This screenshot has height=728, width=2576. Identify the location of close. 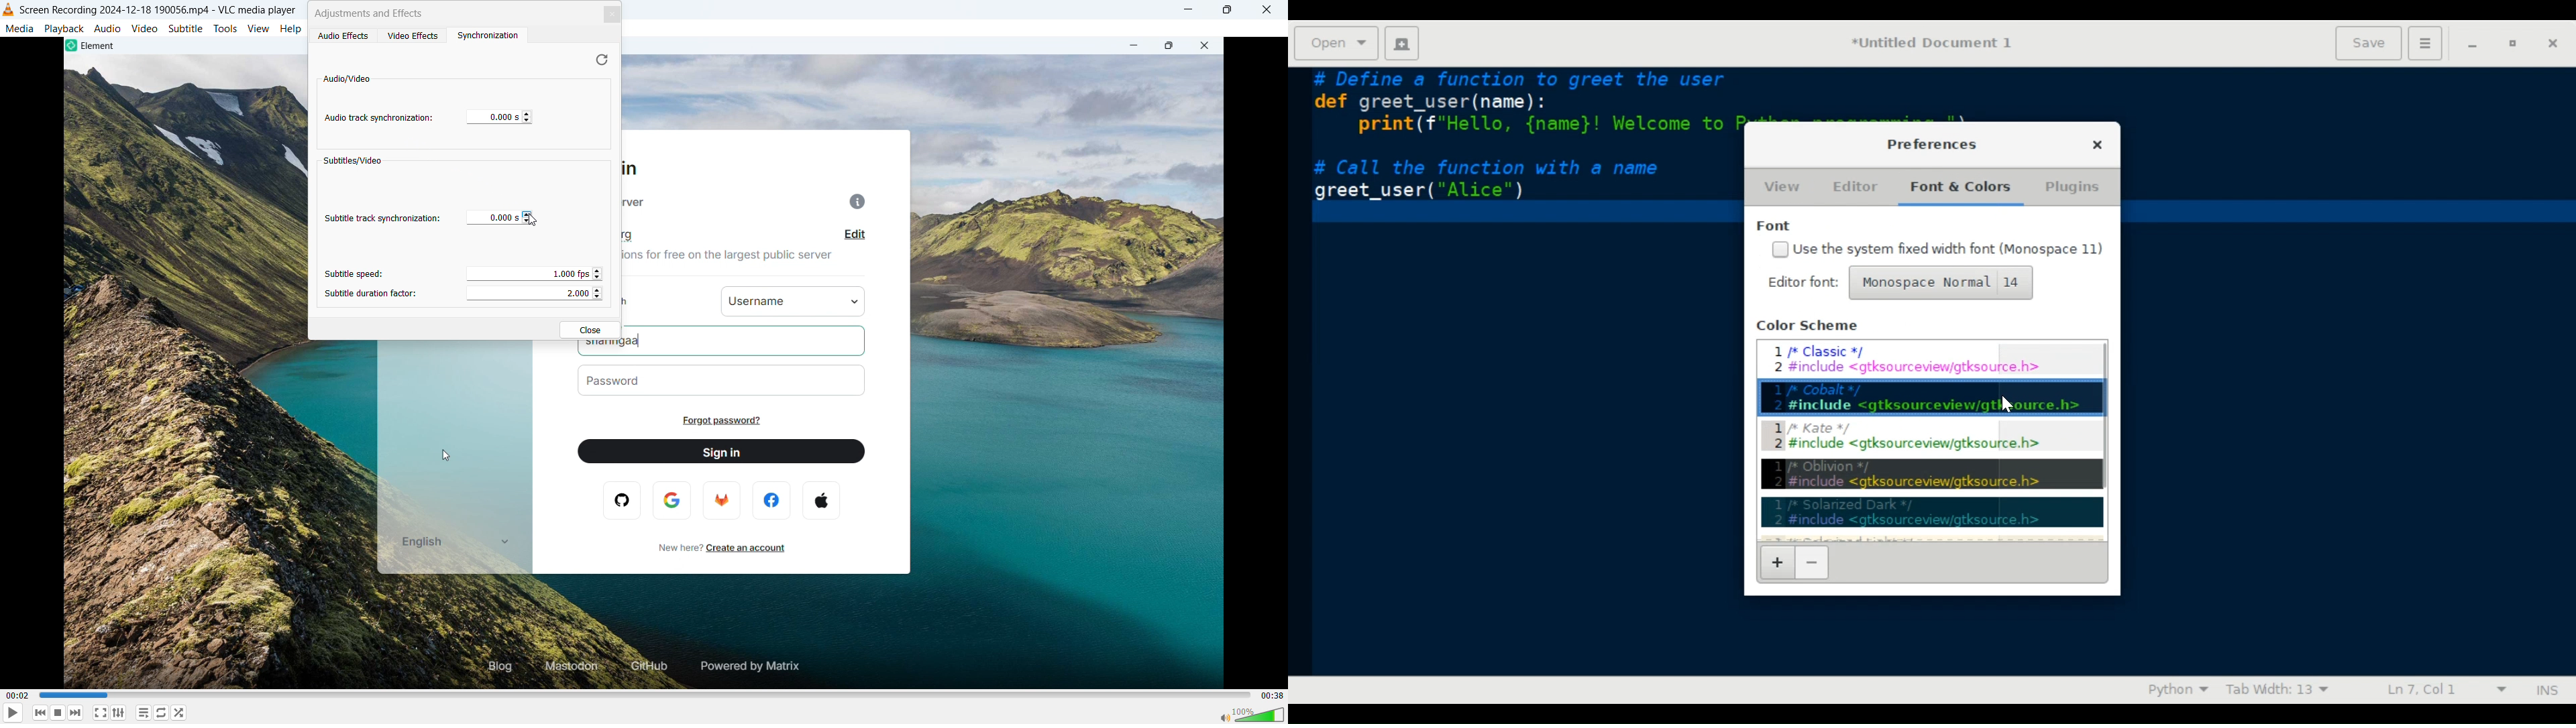
(589, 328).